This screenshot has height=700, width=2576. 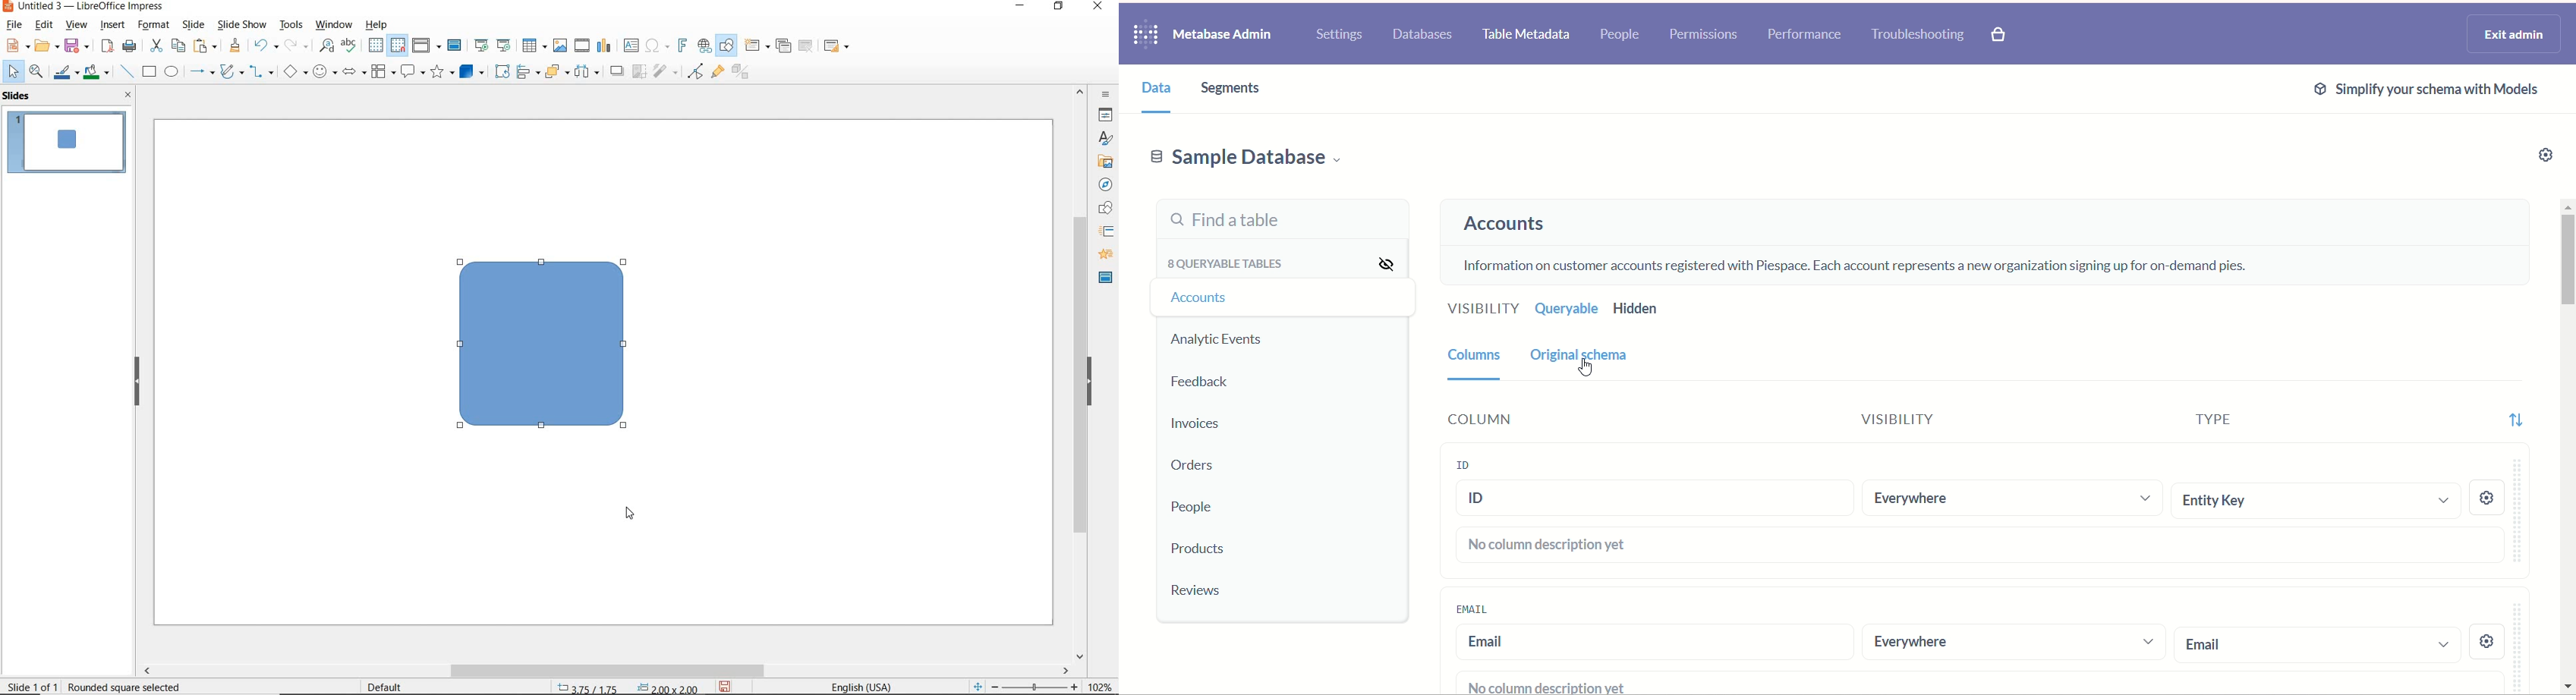 What do you see at coordinates (757, 48) in the screenshot?
I see `new slide` at bounding box center [757, 48].